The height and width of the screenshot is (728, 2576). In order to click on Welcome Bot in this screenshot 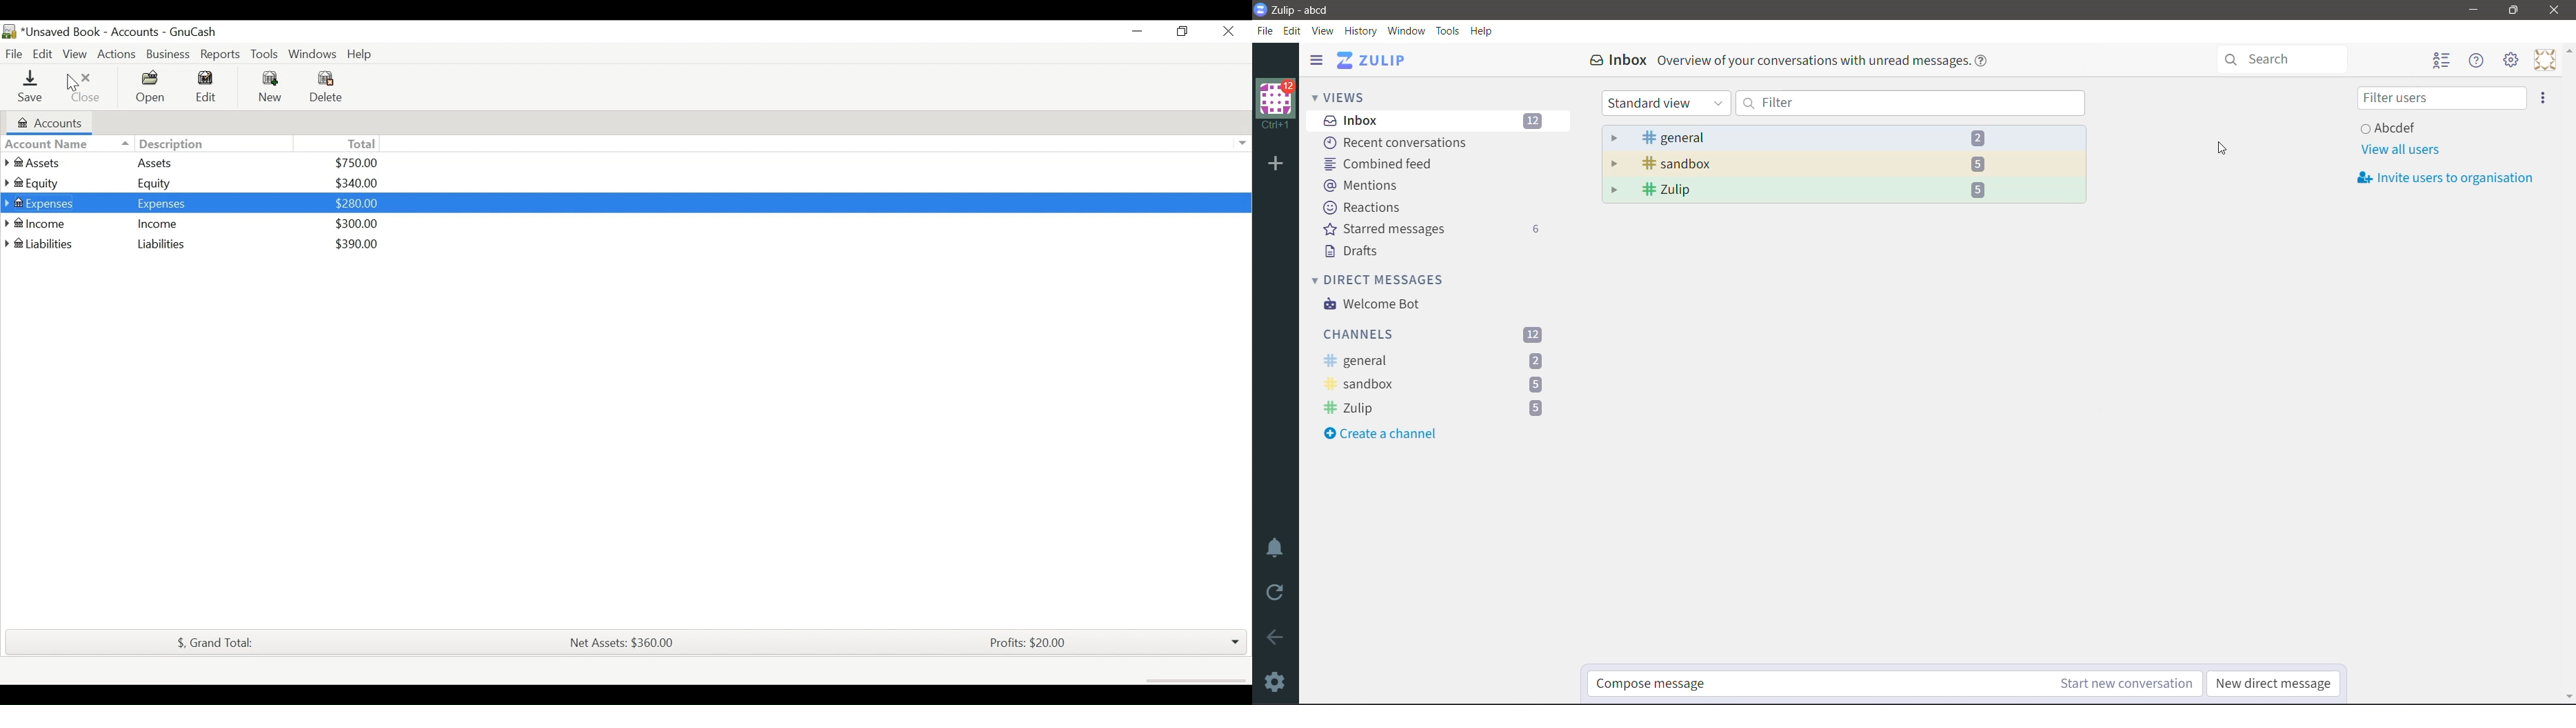, I will do `click(1371, 305)`.